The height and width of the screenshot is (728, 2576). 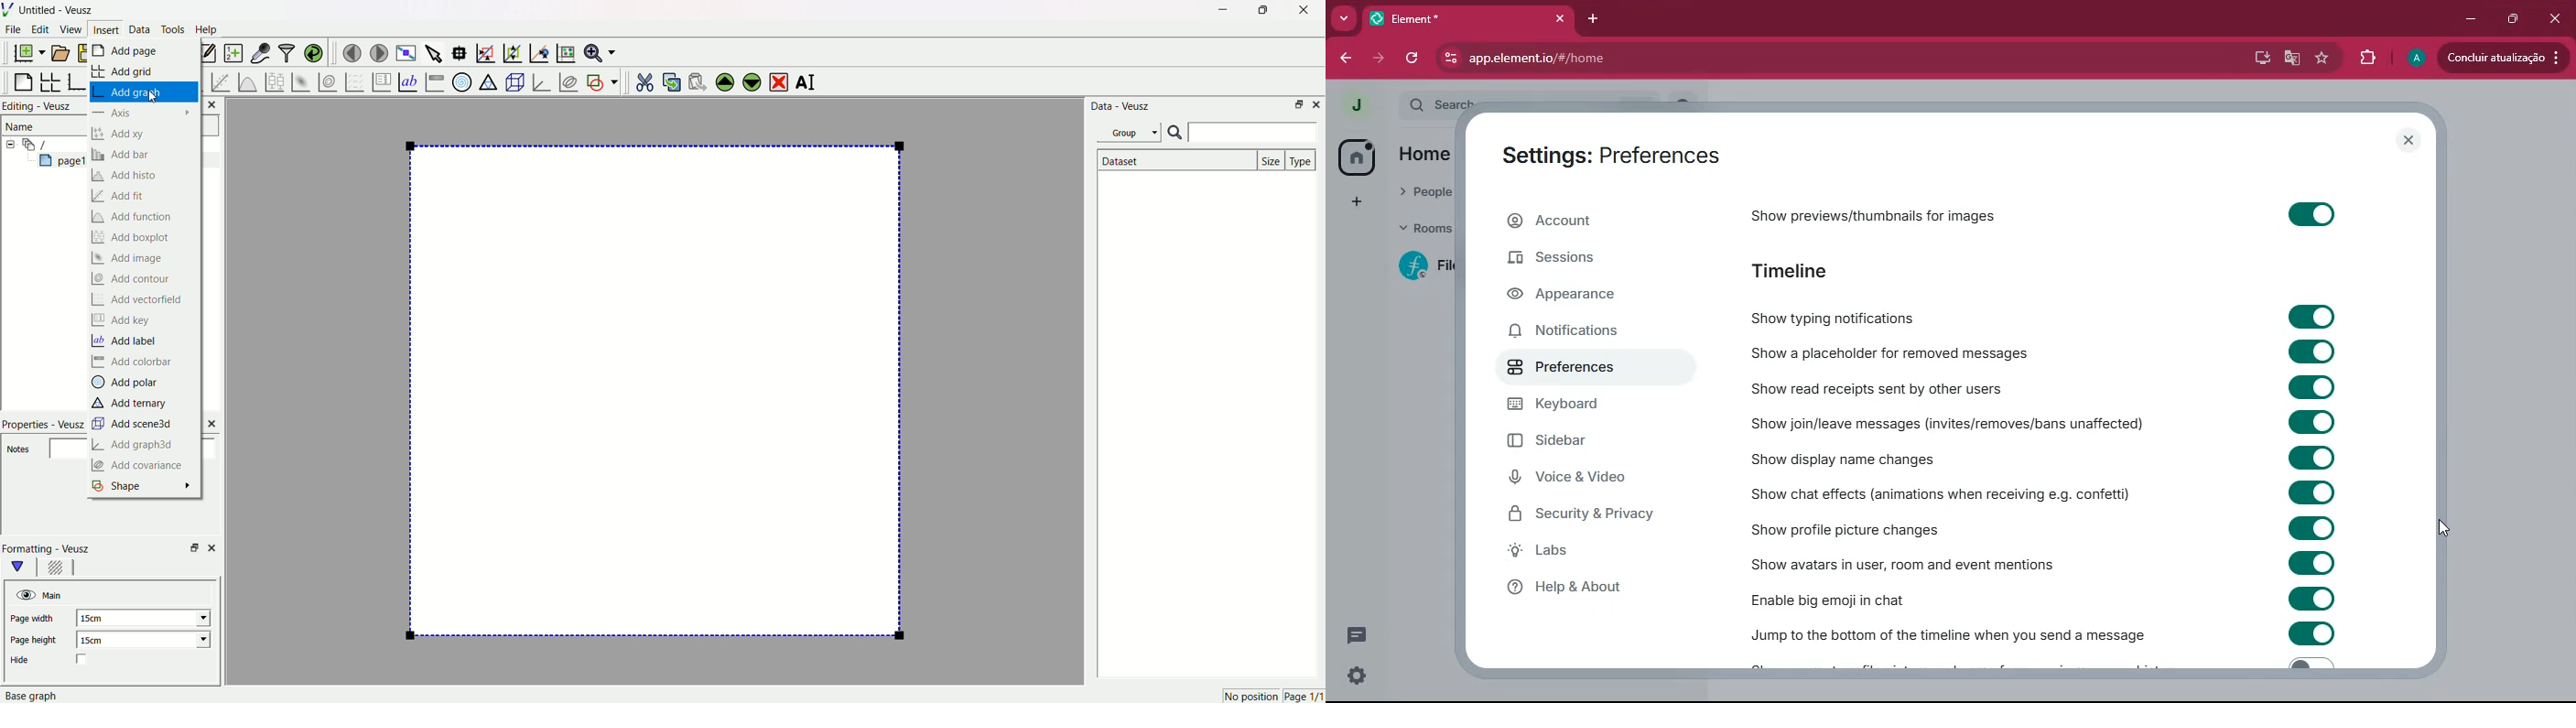 I want to click on read data points, so click(x=462, y=50).